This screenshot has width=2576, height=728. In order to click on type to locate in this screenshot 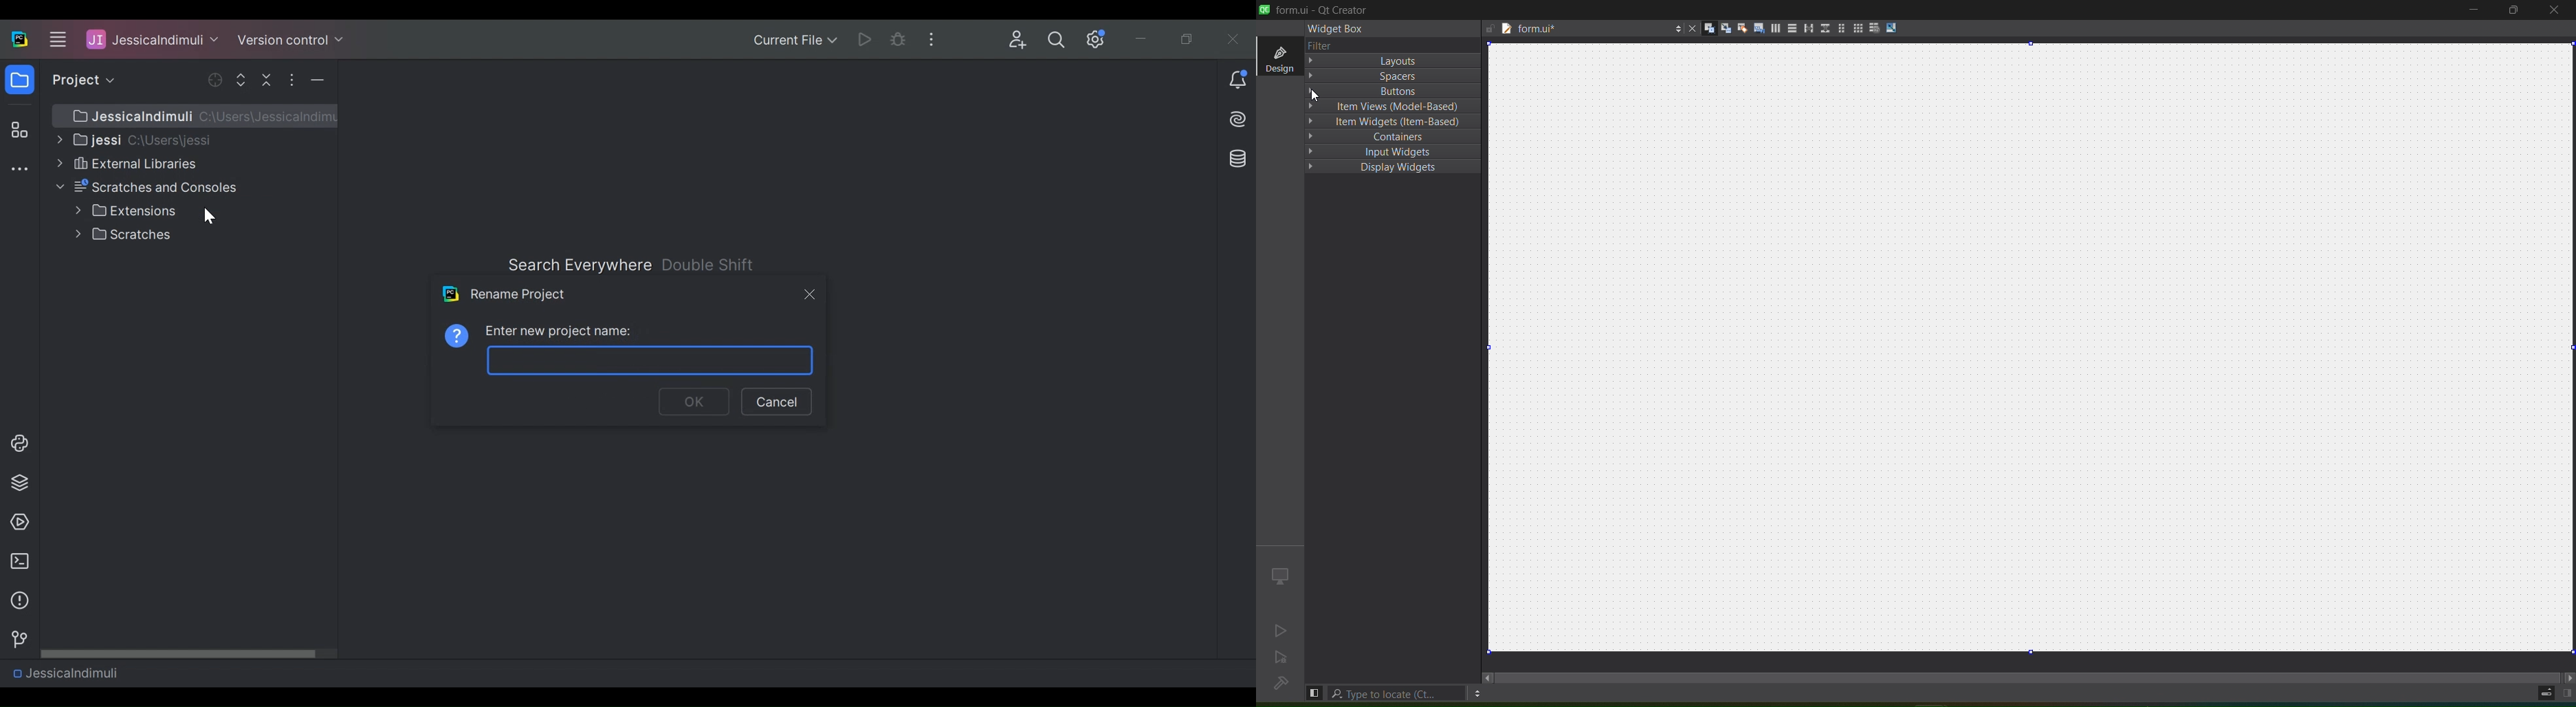, I will do `click(1398, 693)`.